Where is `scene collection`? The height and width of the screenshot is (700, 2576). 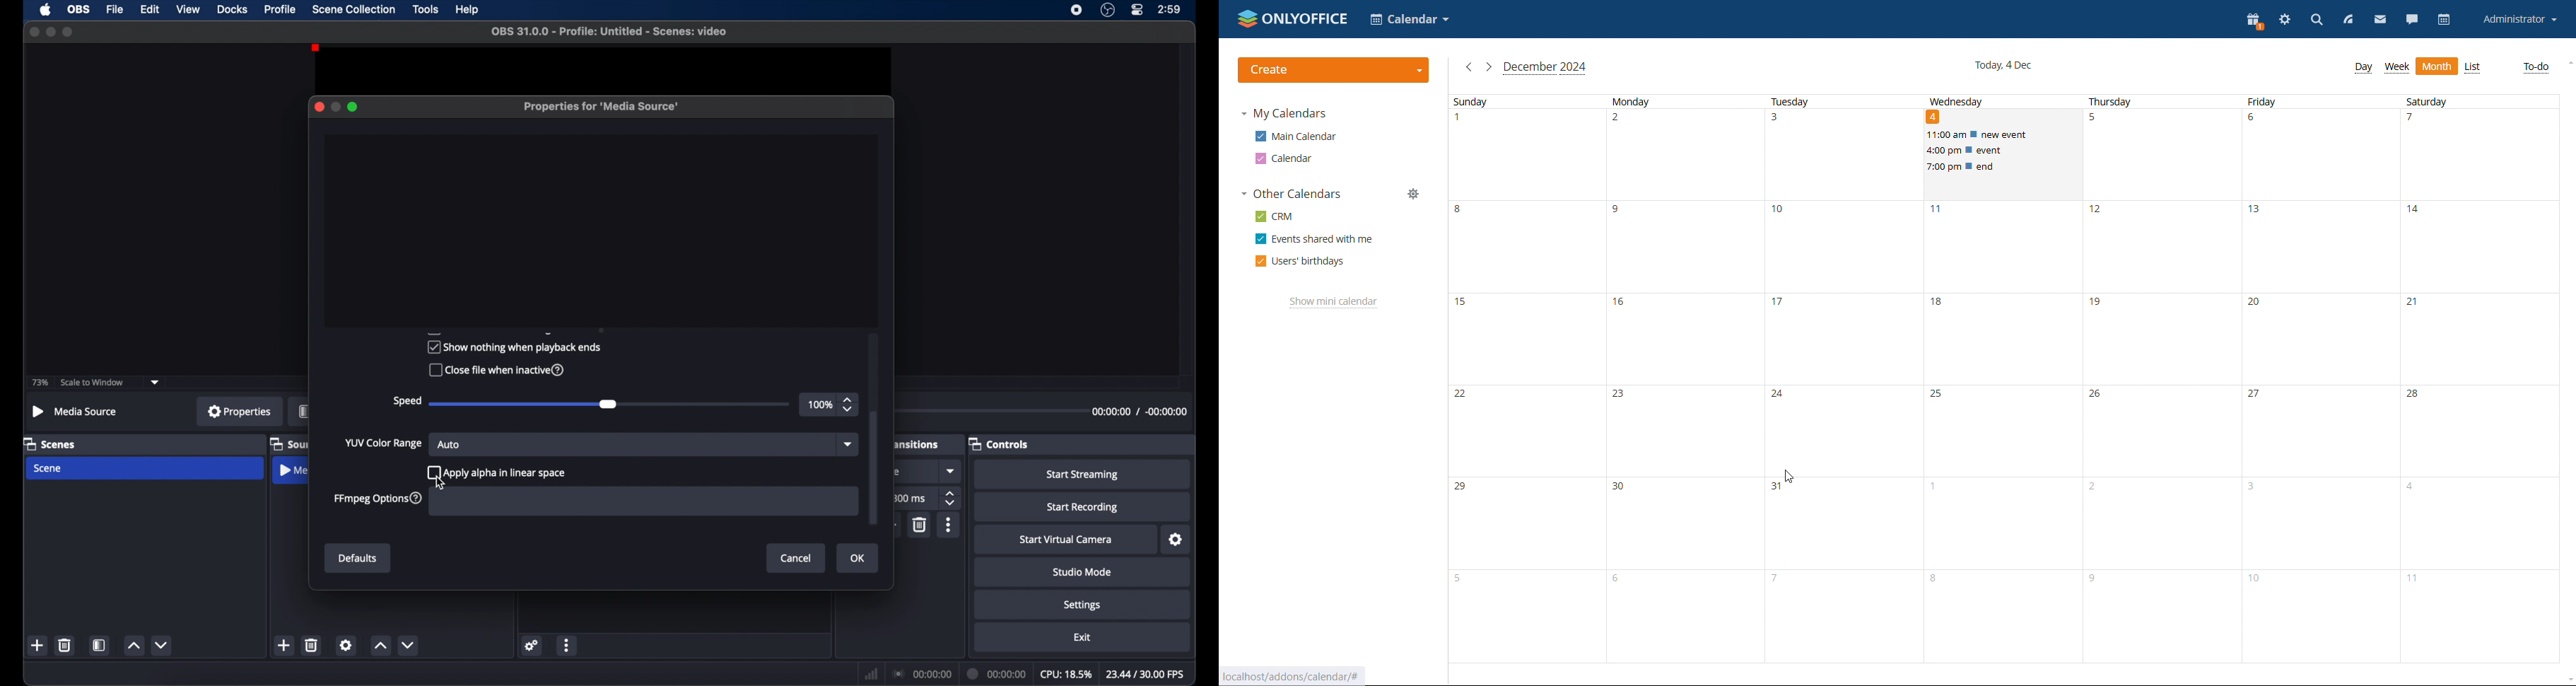 scene collection is located at coordinates (353, 10).